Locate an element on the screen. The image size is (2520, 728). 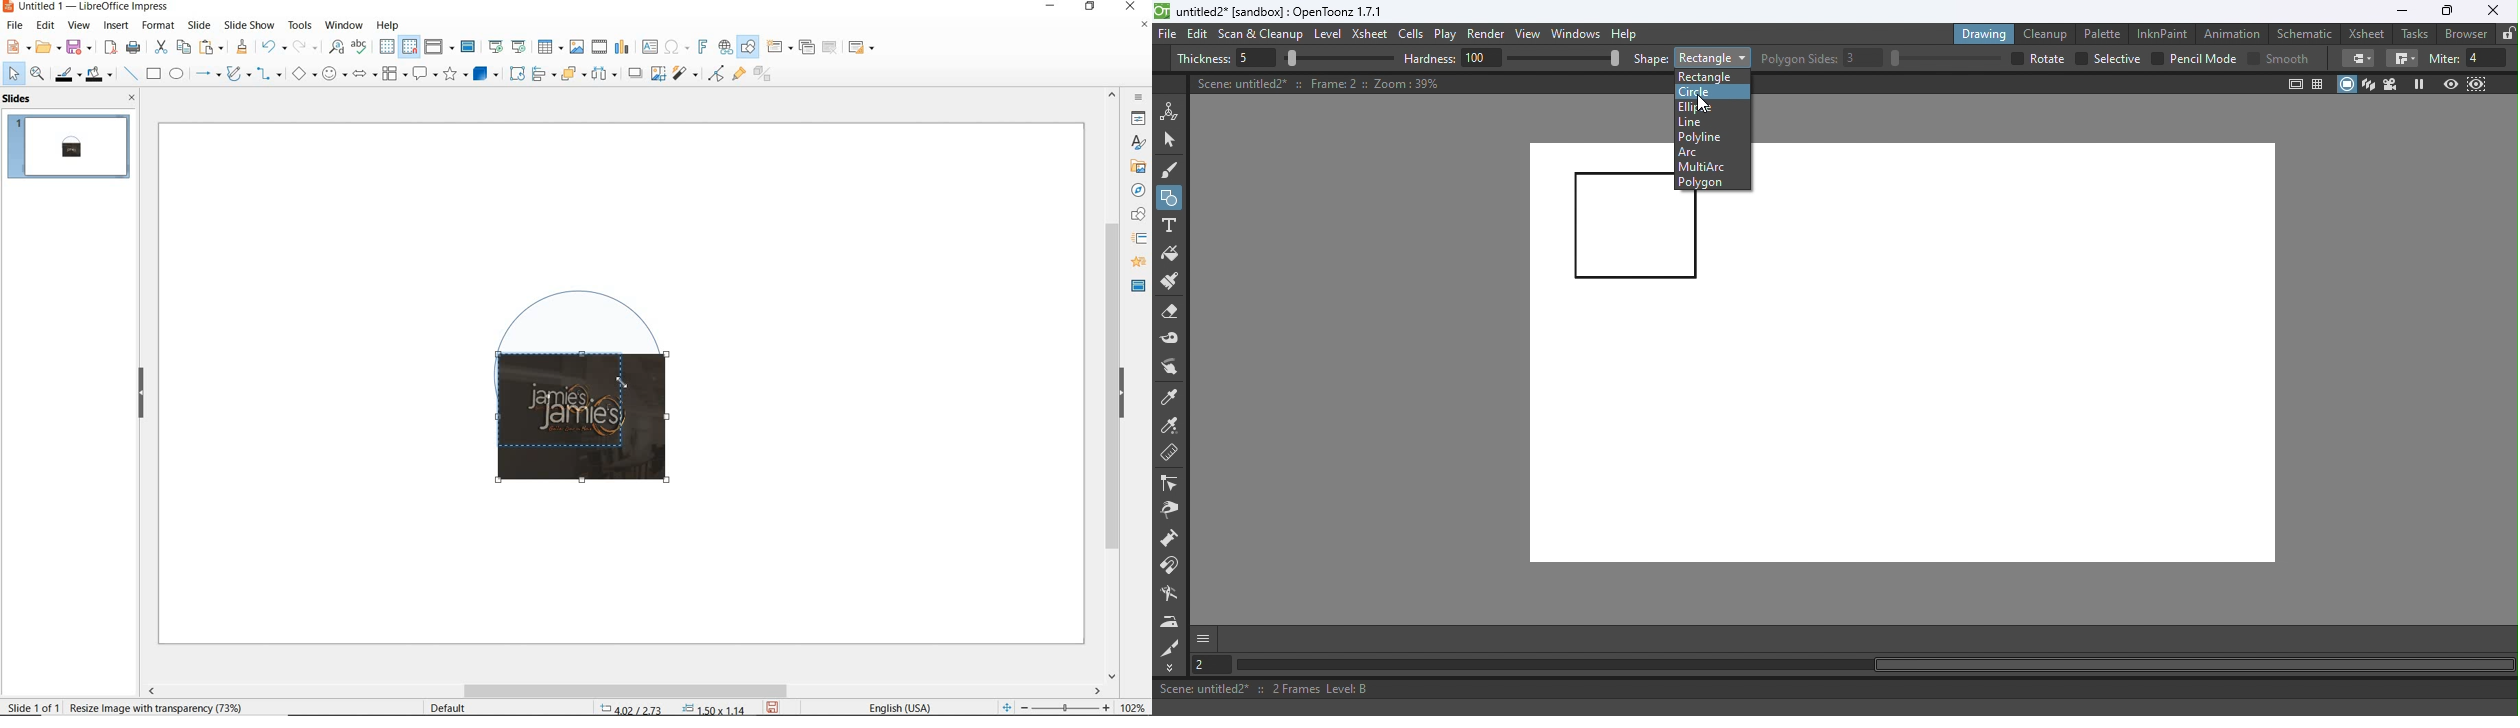
display/snap grid is located at coordinates (397, 47).